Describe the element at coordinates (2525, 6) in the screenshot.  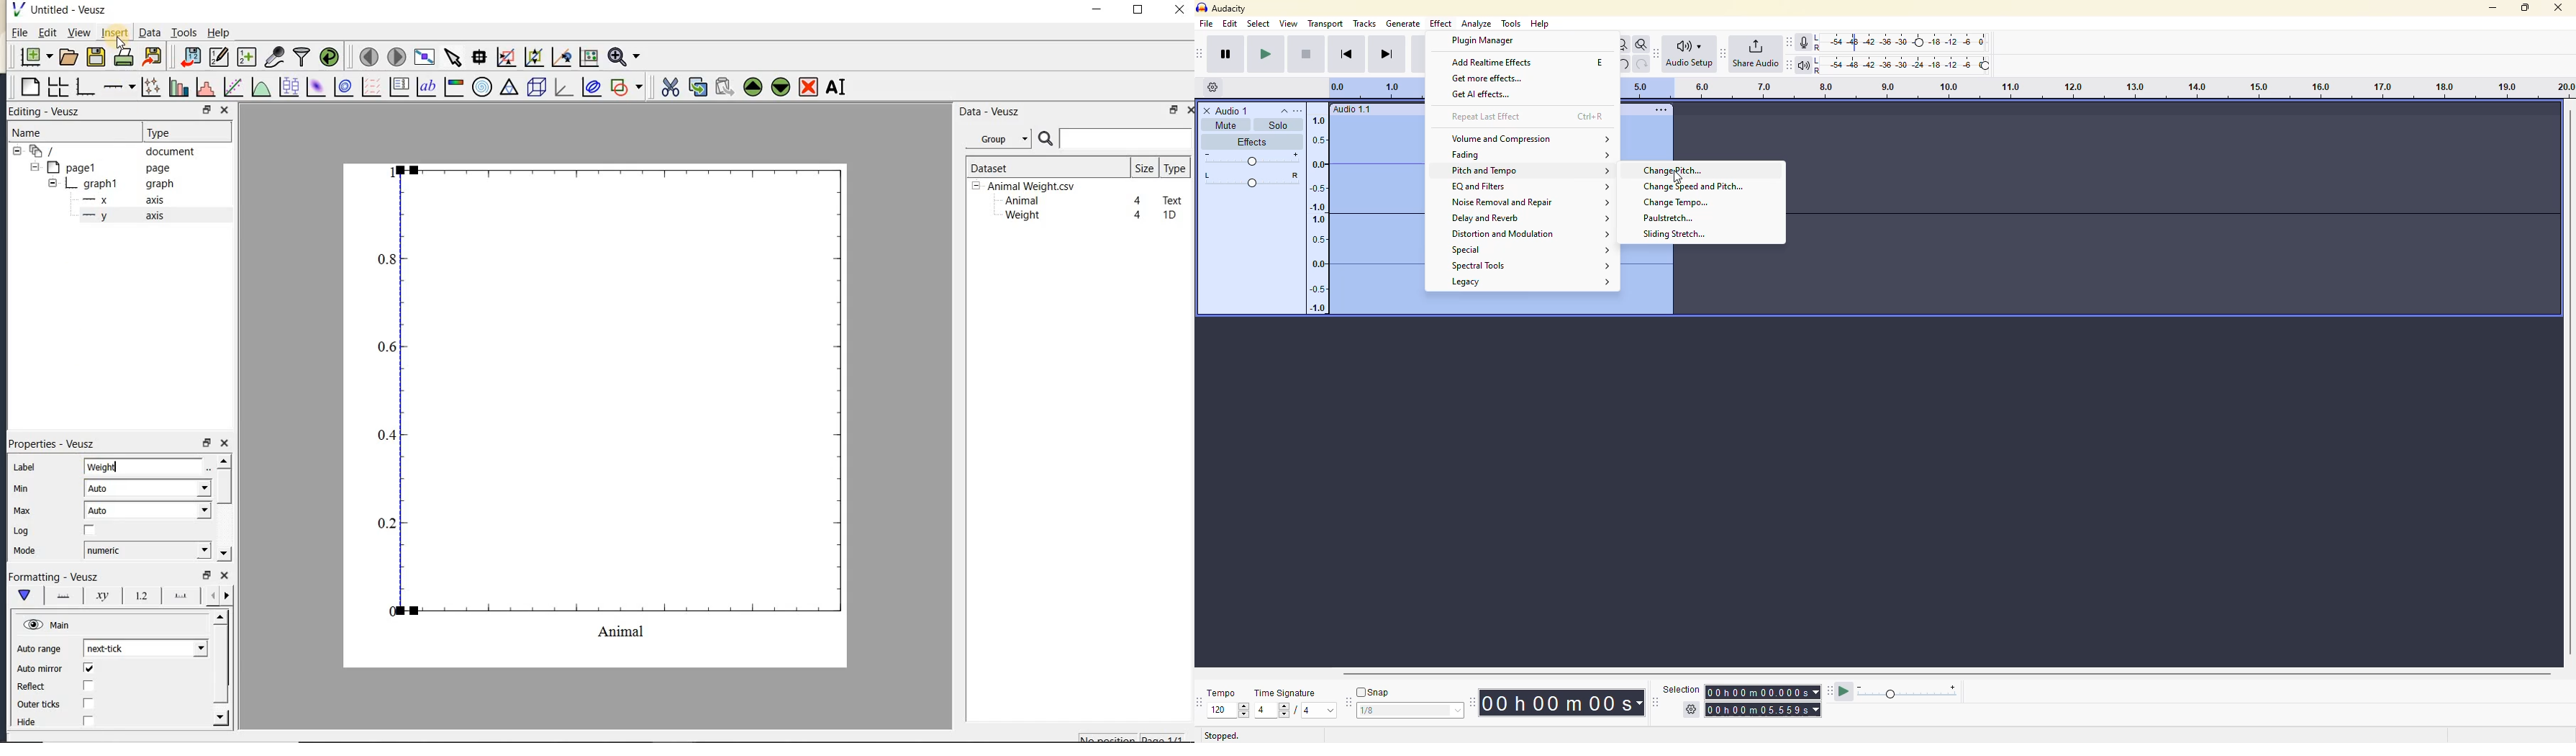
I see `maximize` at that location.